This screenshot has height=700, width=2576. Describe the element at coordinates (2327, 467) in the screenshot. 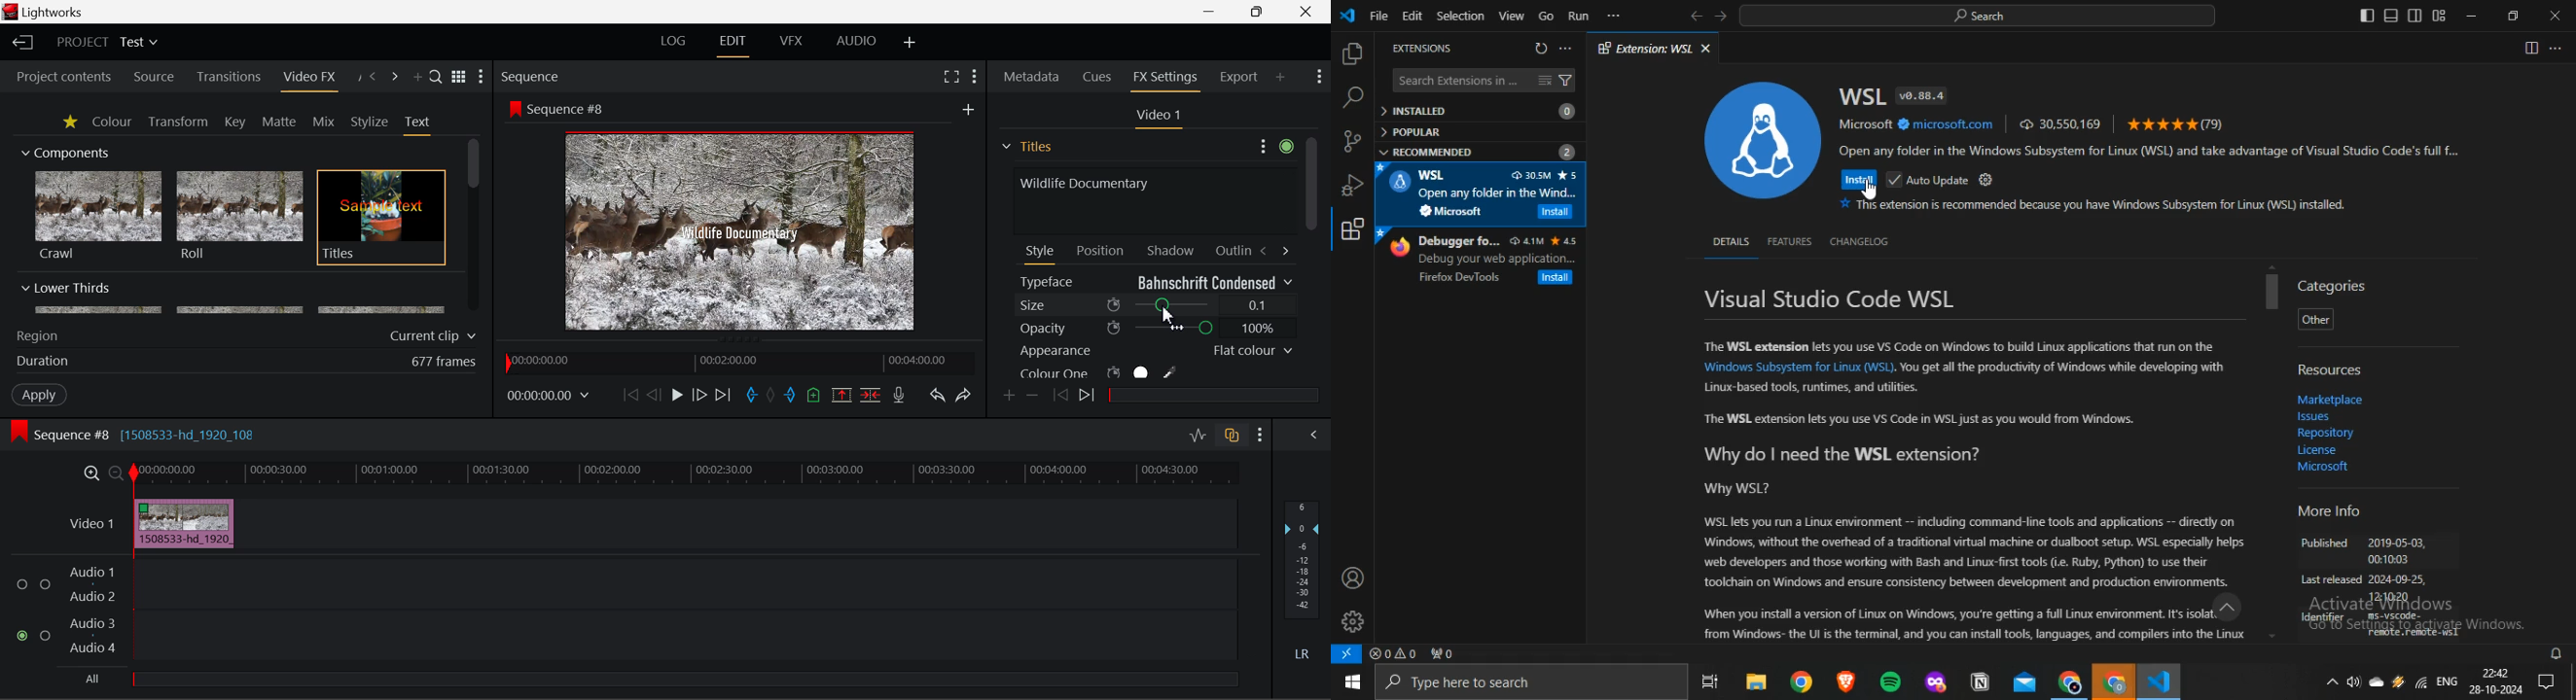

I see `Microsoft` at that location.